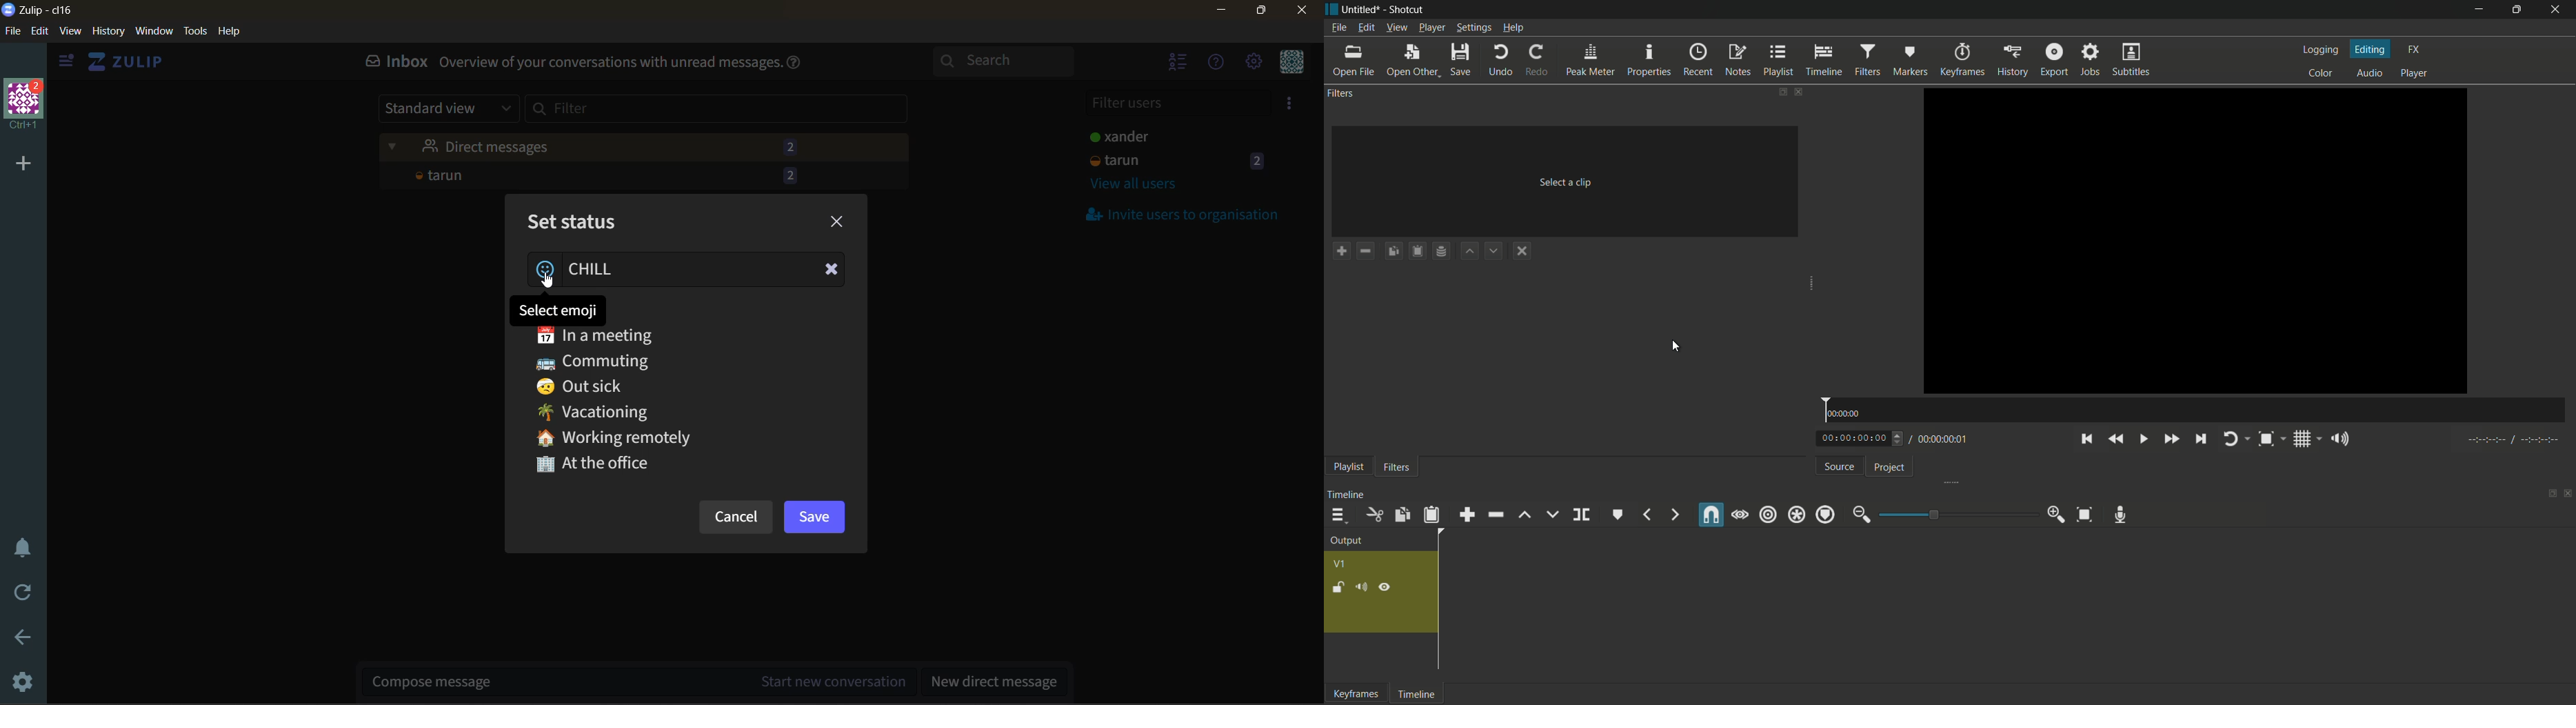 The image size is (2576, 728). Describe the element at coordinates (1417, 251) in the screenshot. I see `paste filter` at that location.